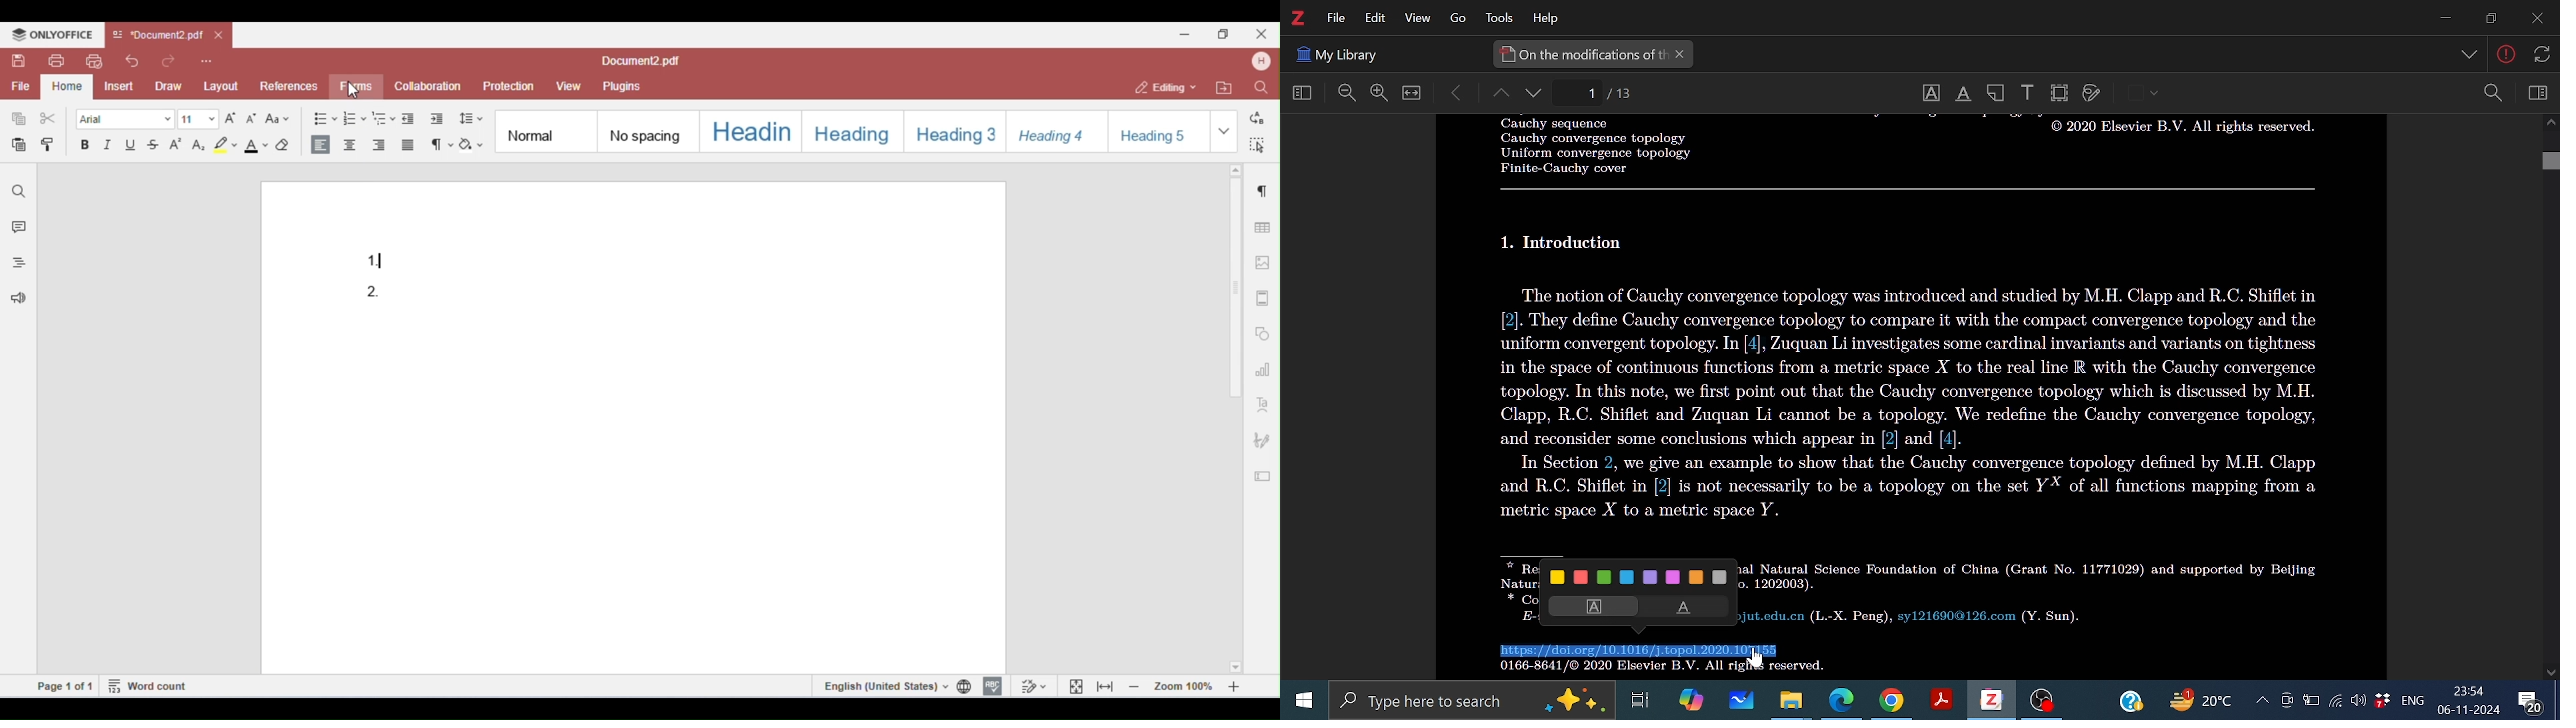  What do you see at coordinates (2060, 93) in the screenshot?
I see `Crop` at bounding box center [2060, 93].